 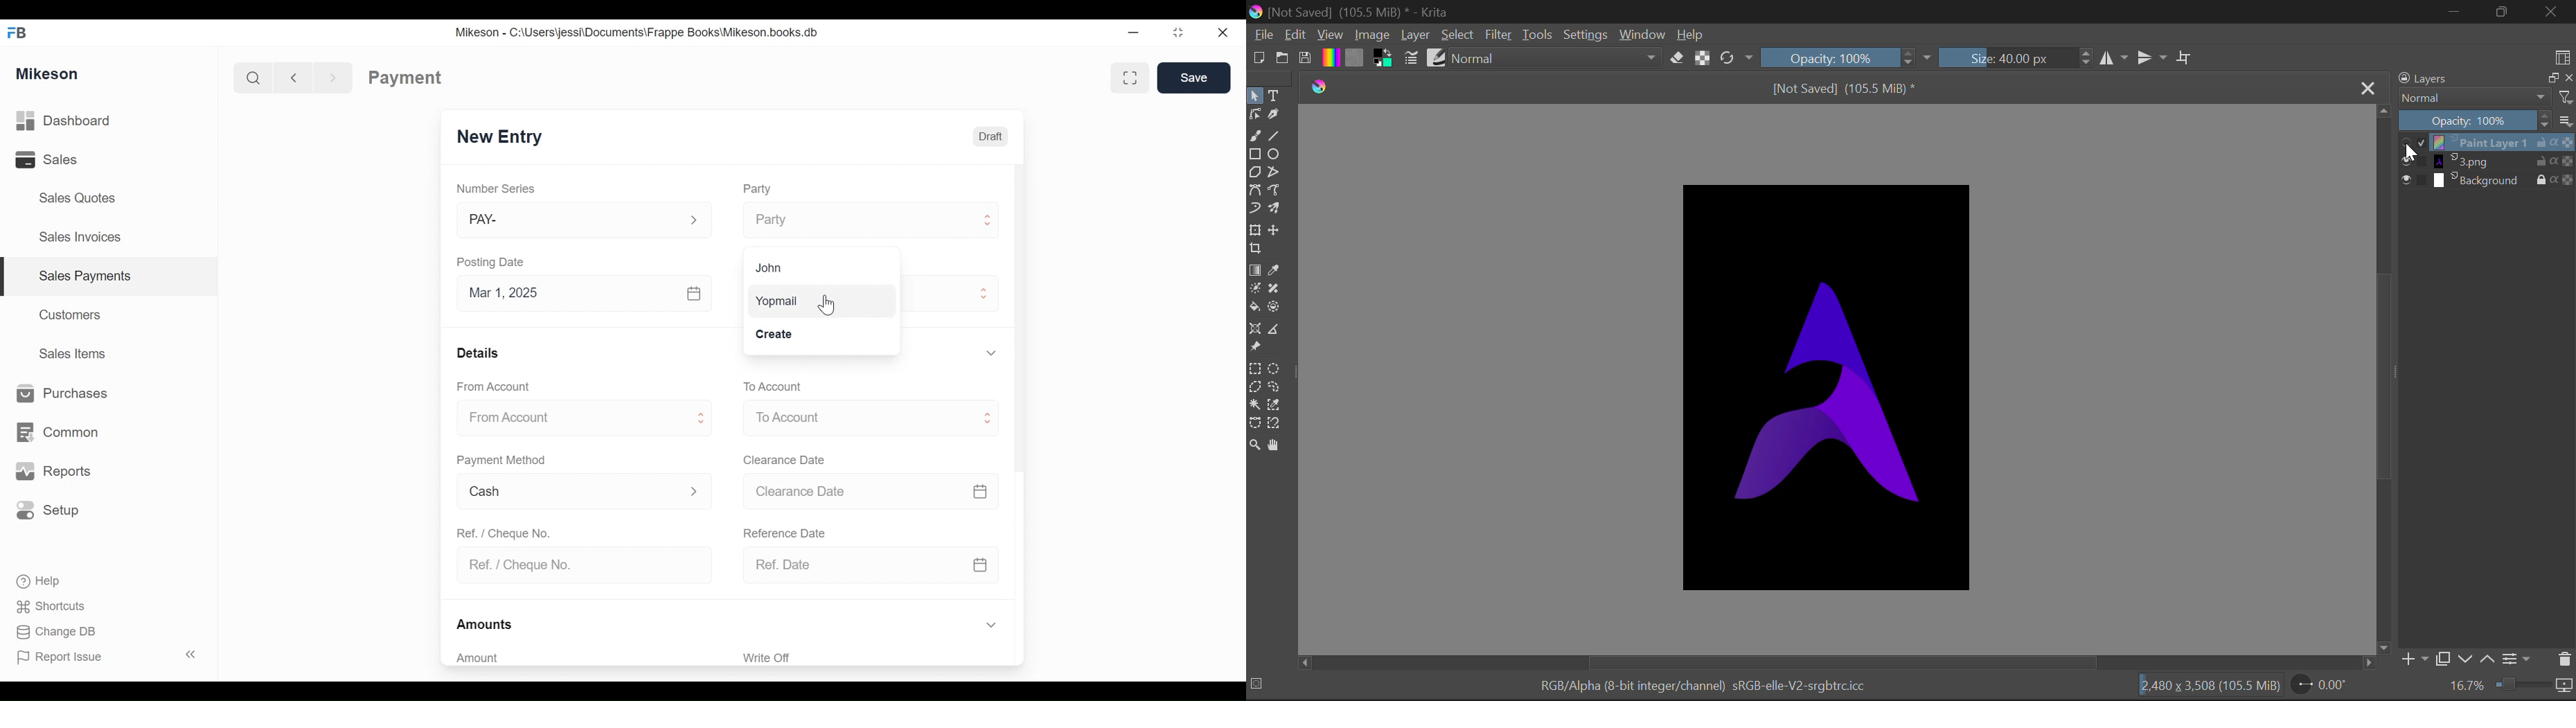 What do you see at coordinates (1255, 425) in the screenshot?
I see `Bezier Curve Selection` at bounding box center [1255, 425].